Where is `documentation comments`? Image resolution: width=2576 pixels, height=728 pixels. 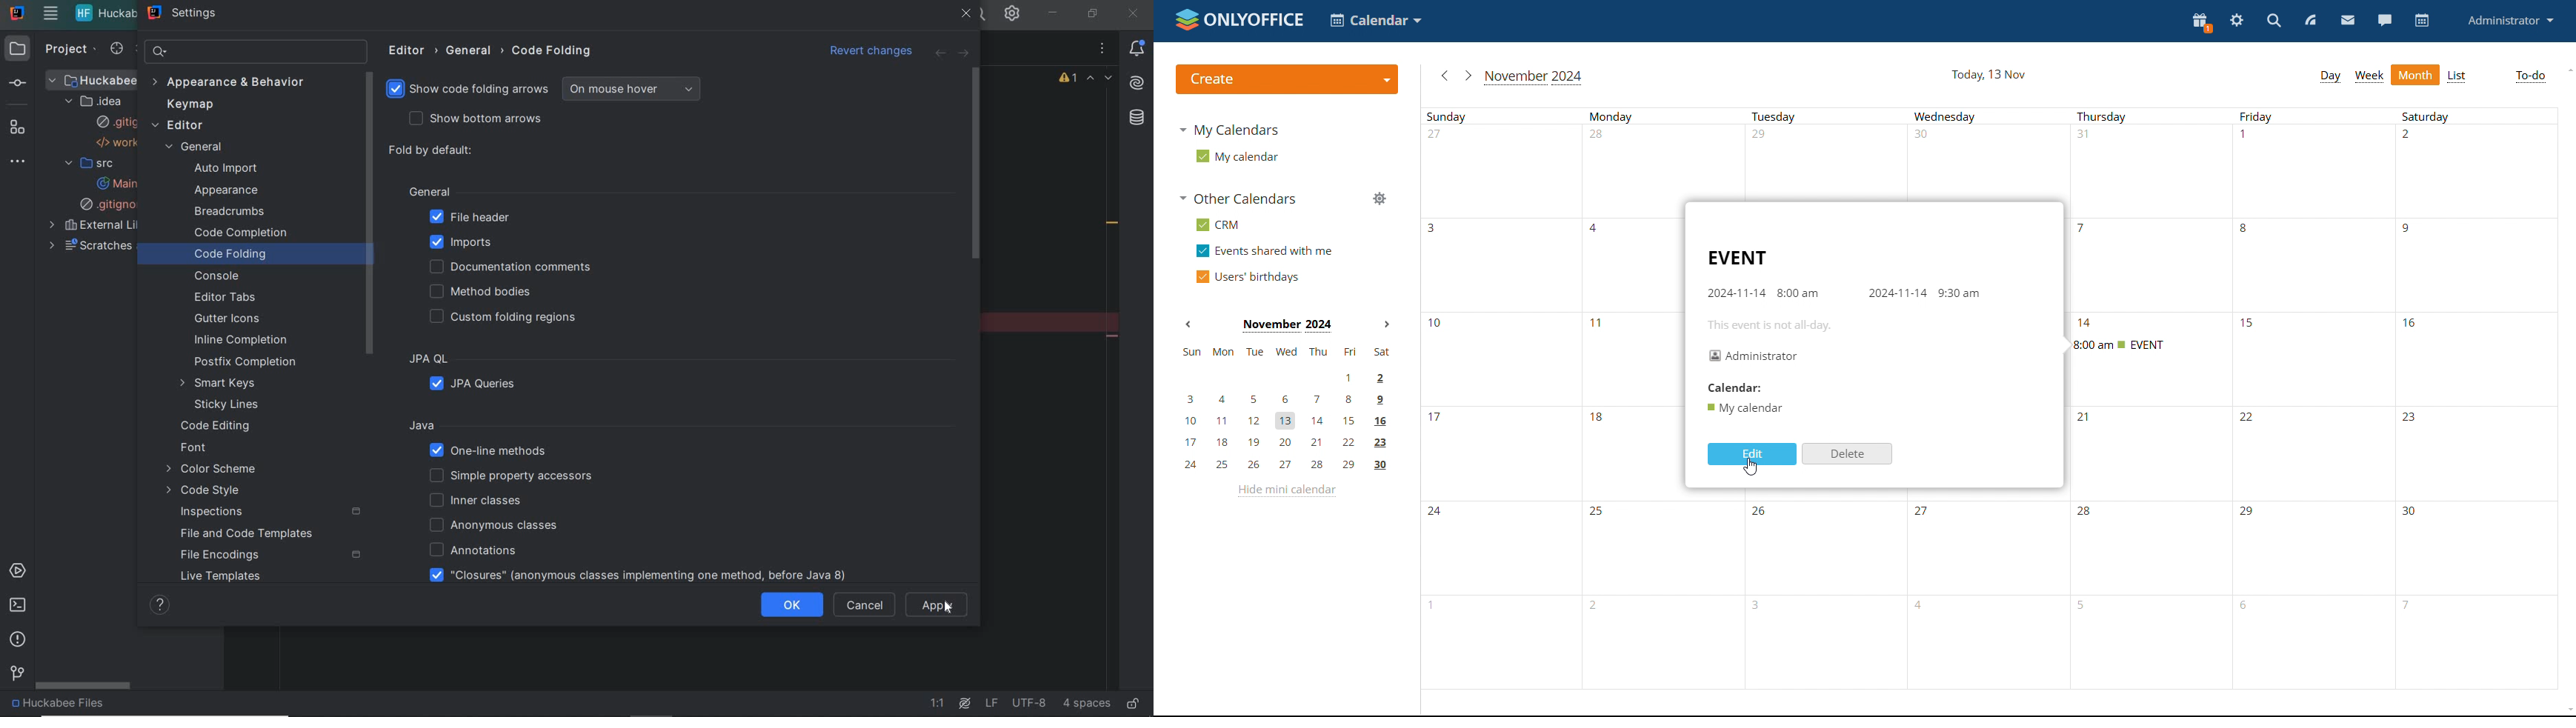 documentation comments is located at coordinates (514, 266).